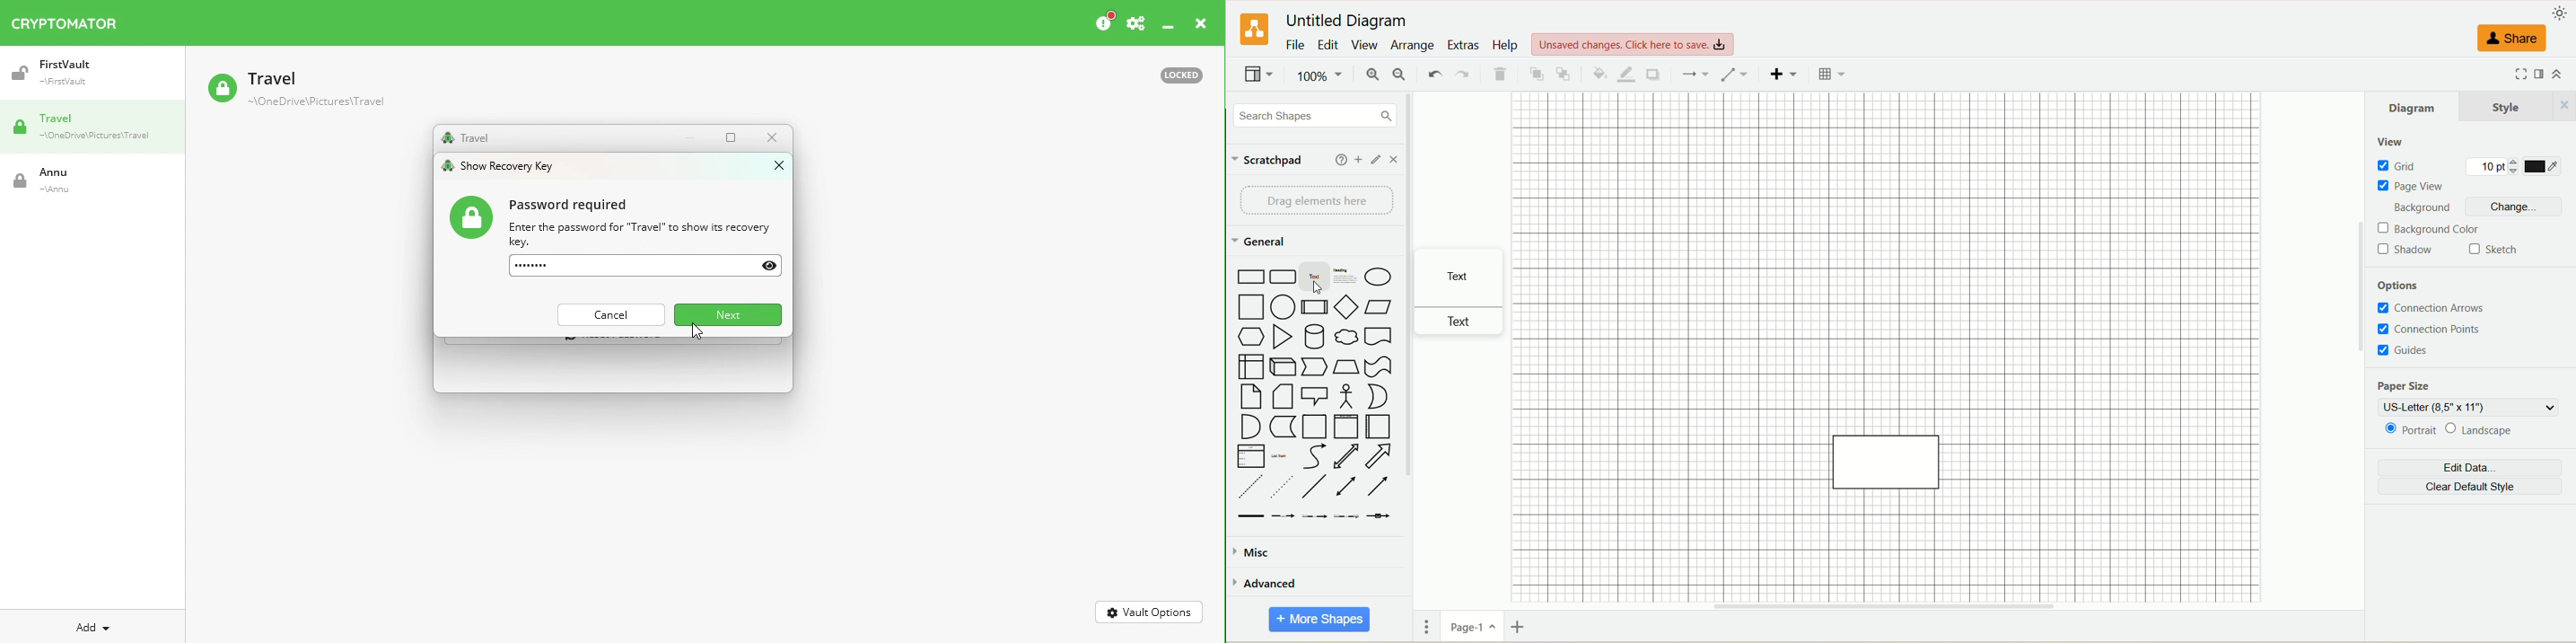 Image resolution: width=2576 pixels, height=644 pixels. Describe the element at coordinates (1377, 160) in the screenshot. I see `edit` at that location.